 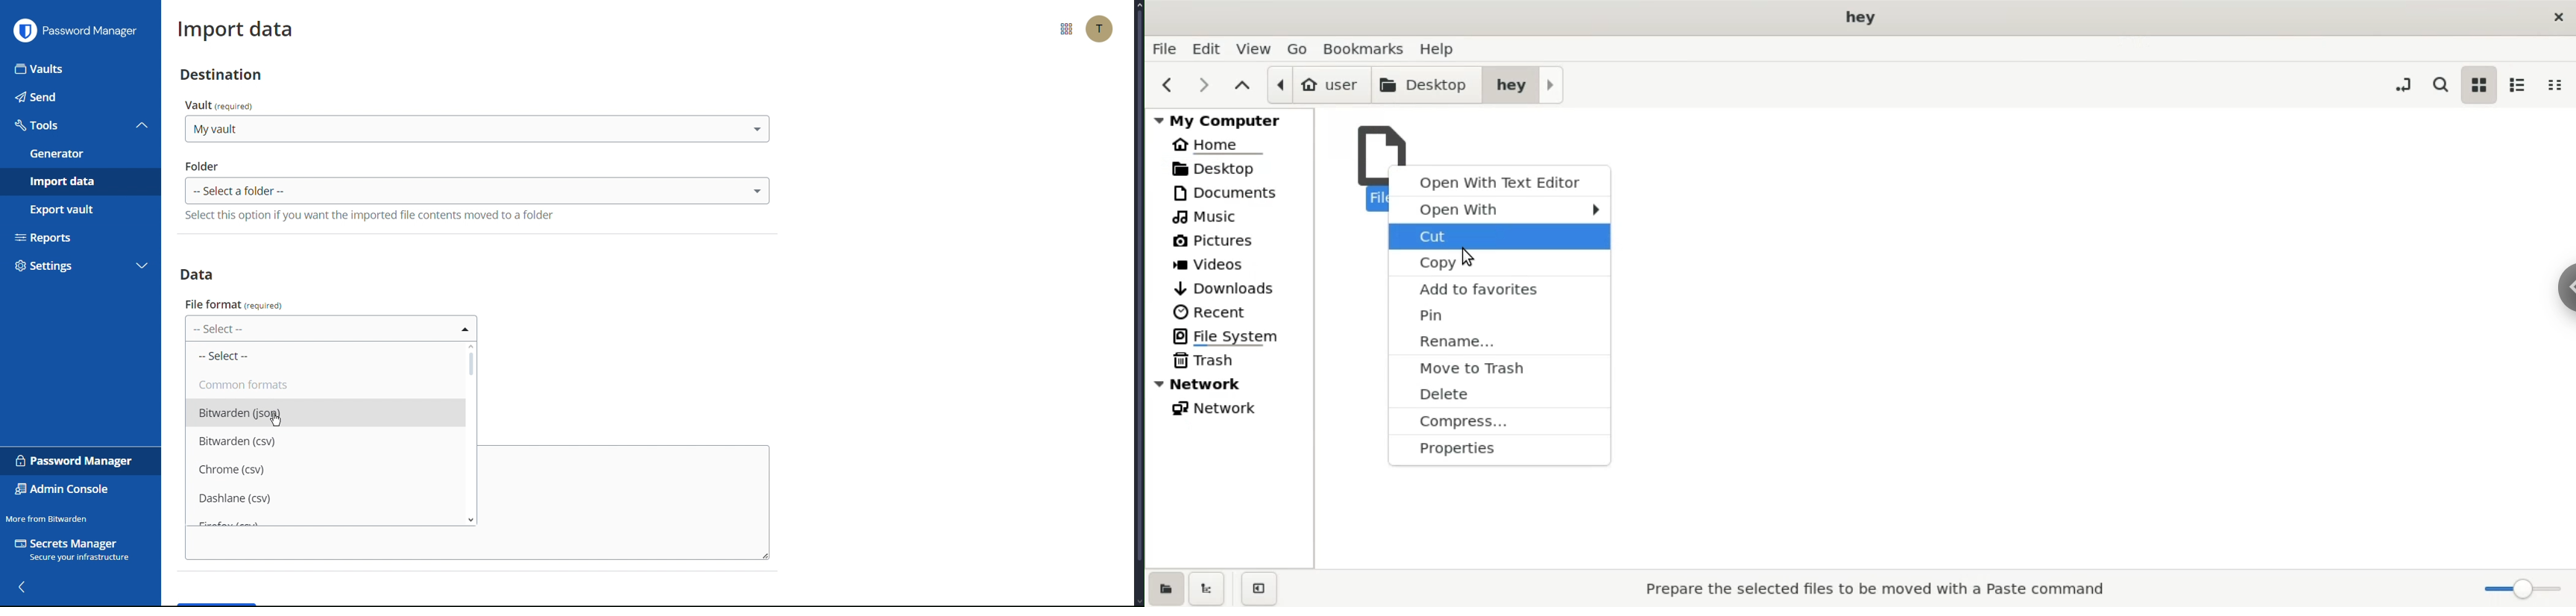 What do you see at coordinates (1499, 423) in the screenshot?
I see `compress` at bounding box center [1499, 423].